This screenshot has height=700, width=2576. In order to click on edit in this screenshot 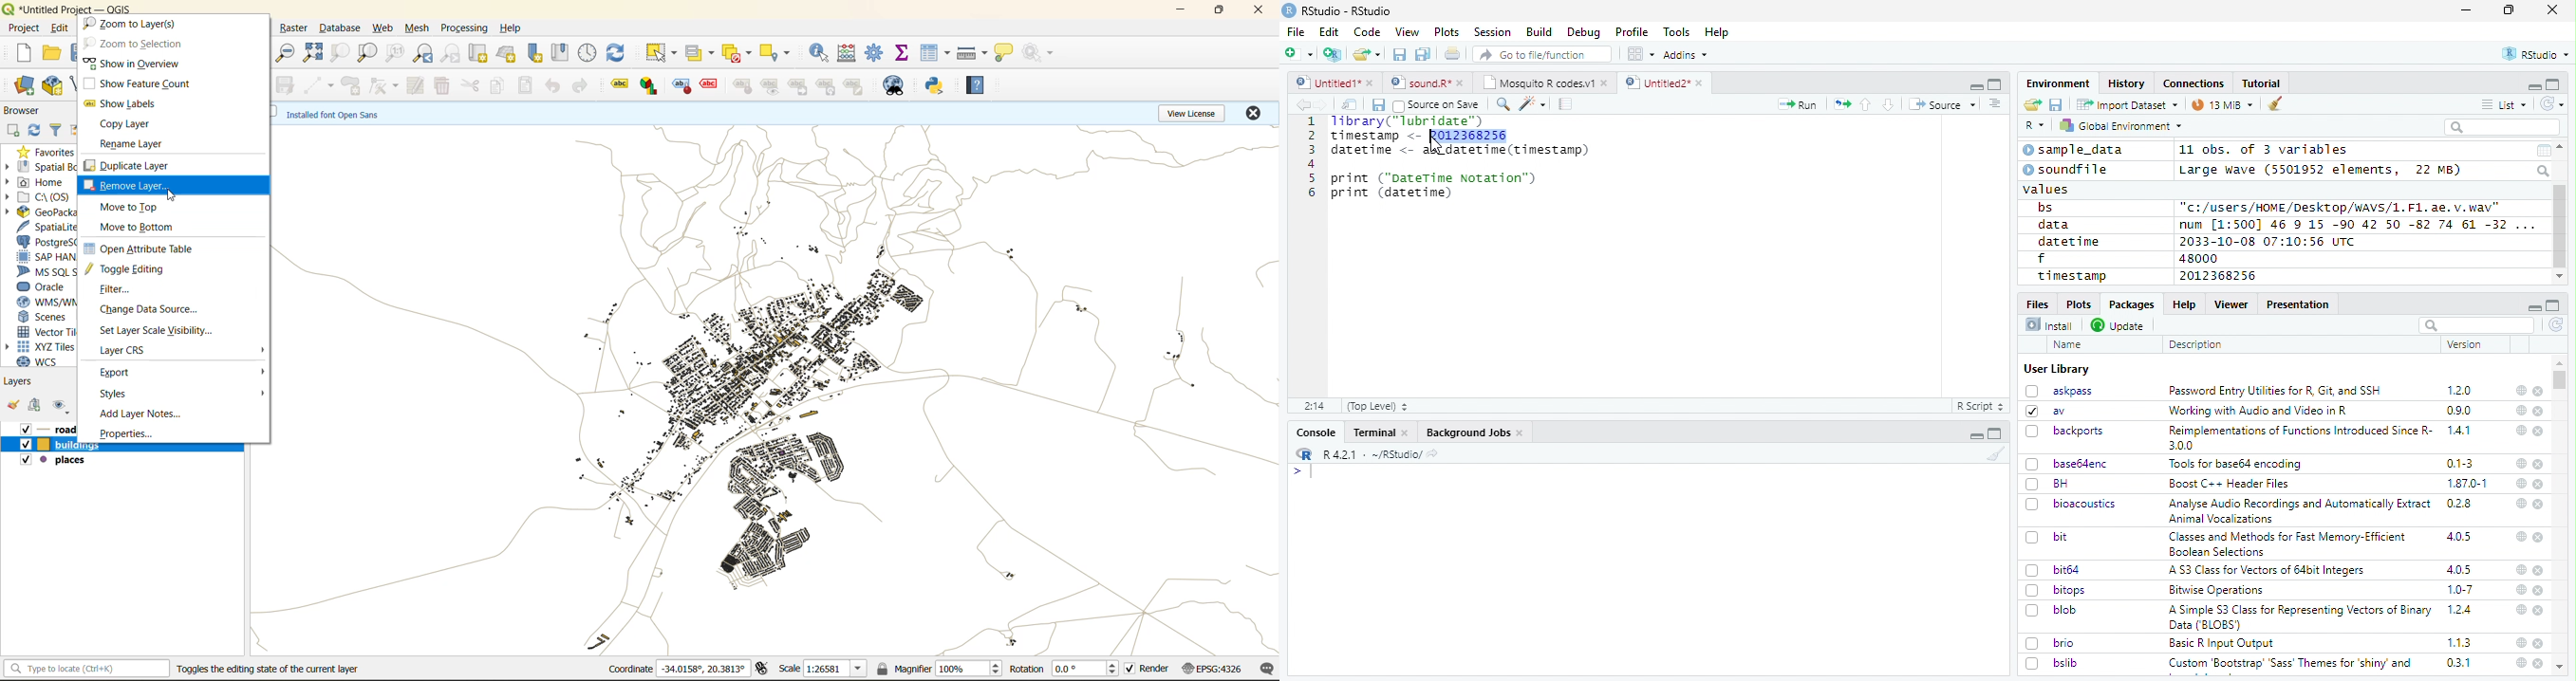, I will do `click(60, 27)`.